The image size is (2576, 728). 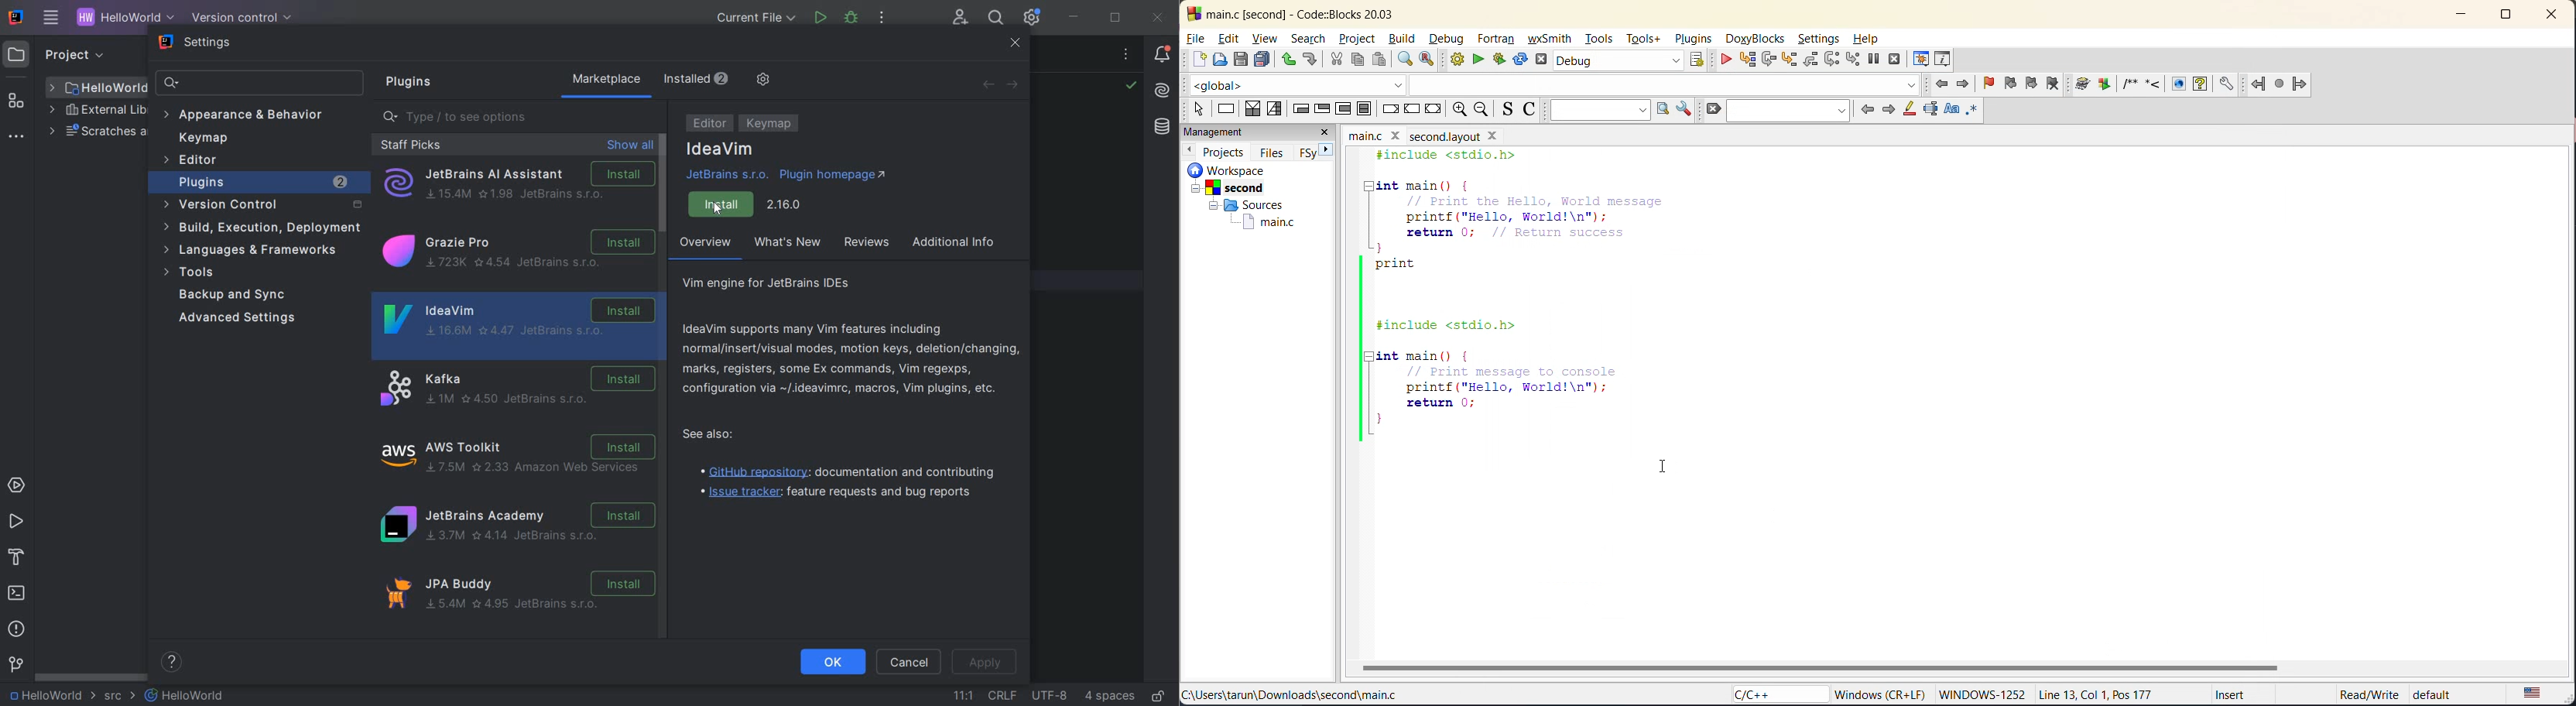 I want to click on appearance & behavior, so click(x=250, y=114).